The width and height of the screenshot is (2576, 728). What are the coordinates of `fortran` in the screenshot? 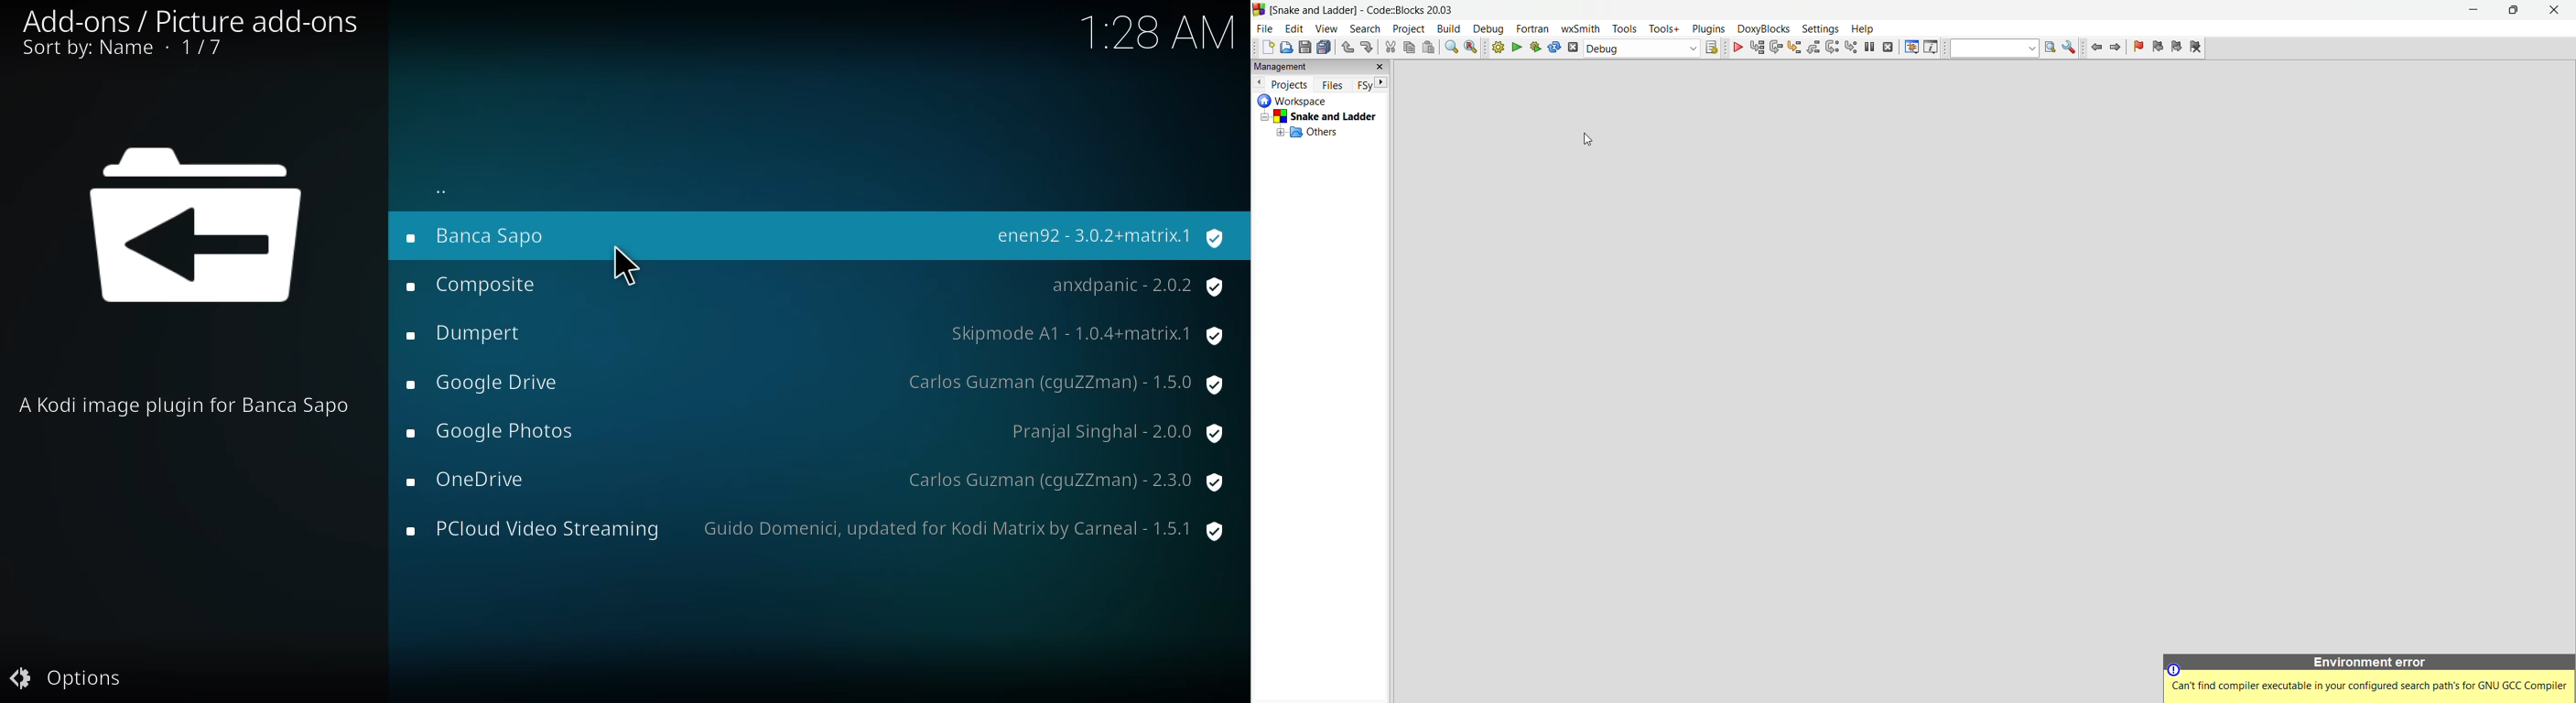 It's located at (1534, 28).